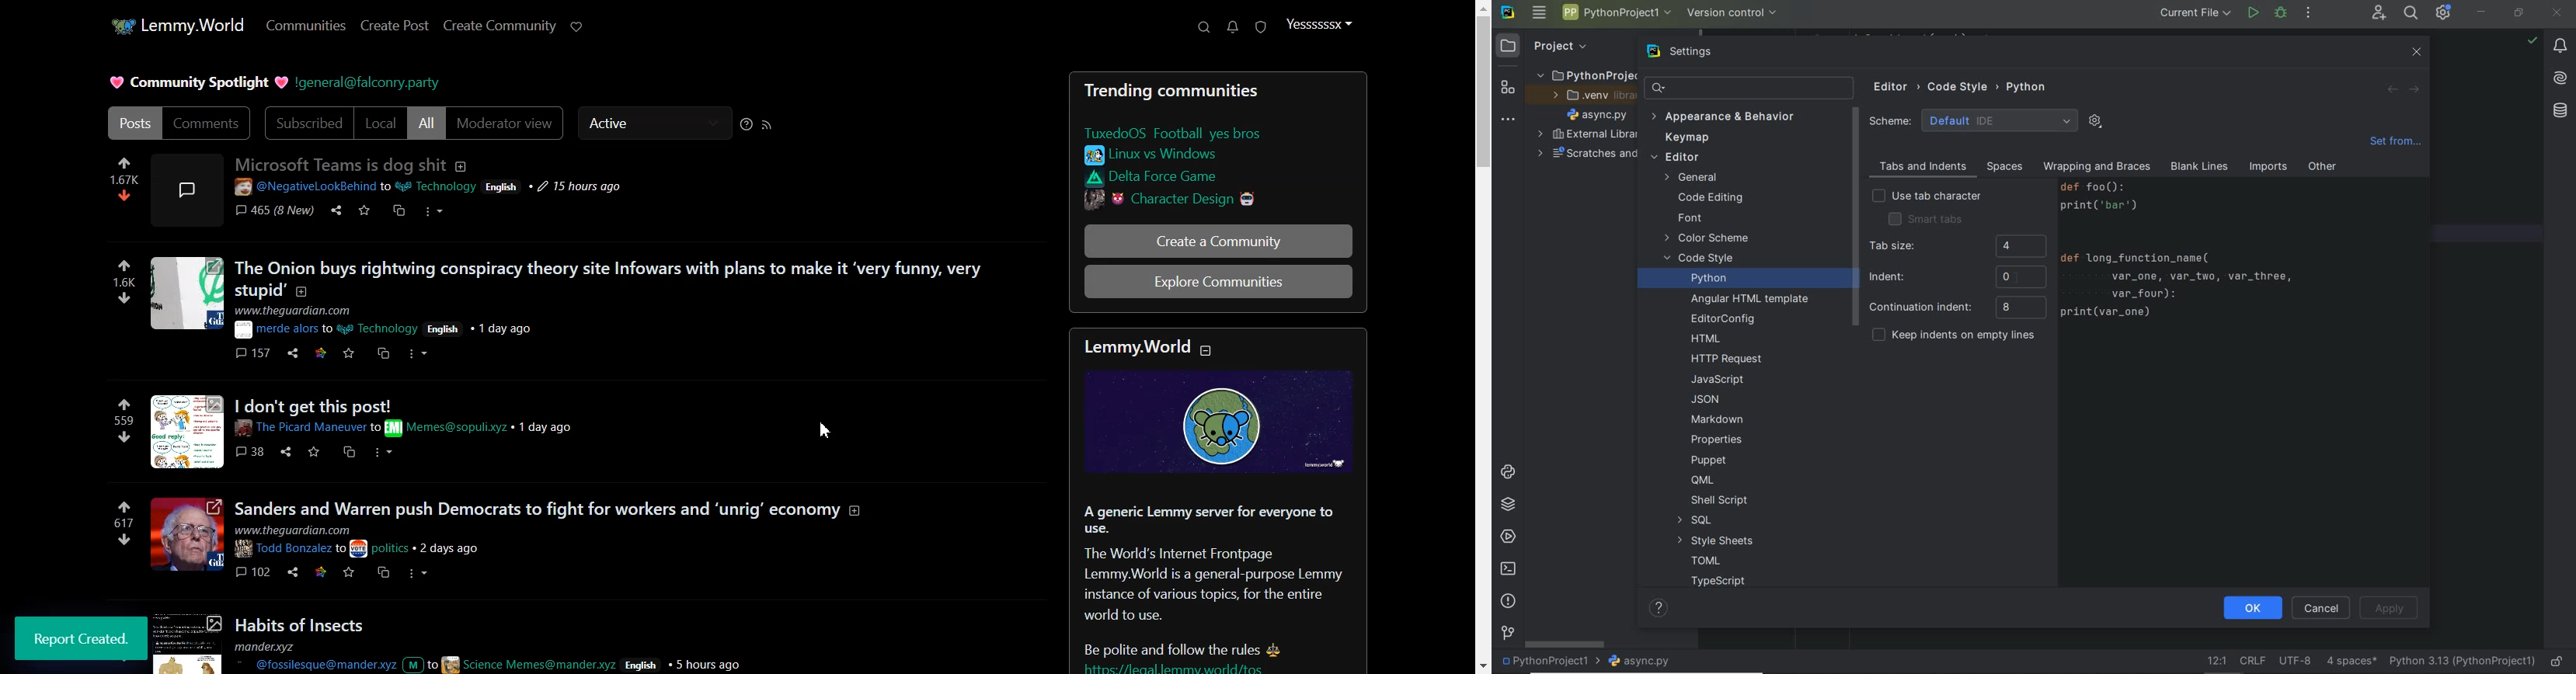  What do you see at coordinates (78, 639) in the screenshot?
I see `report created` at bounding box center [78, 639].